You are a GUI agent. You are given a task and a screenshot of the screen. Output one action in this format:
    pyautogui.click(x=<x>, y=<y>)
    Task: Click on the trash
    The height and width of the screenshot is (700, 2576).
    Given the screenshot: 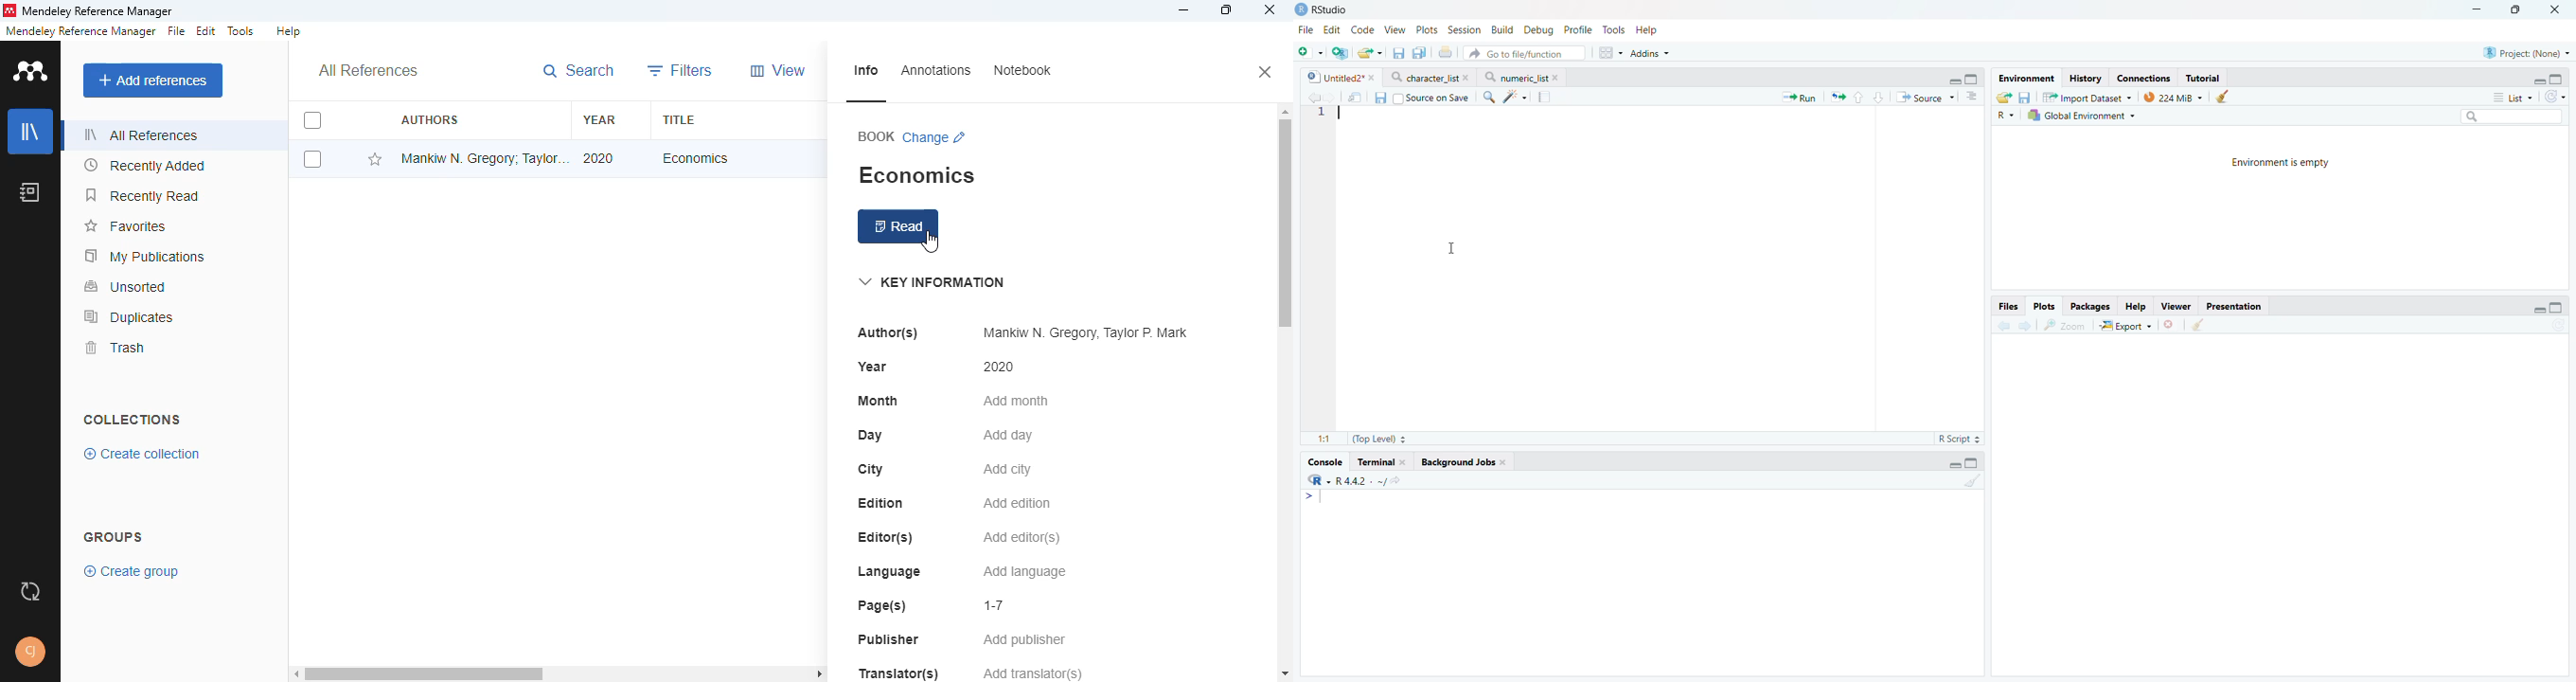 What is the action you would take?
    pyautogui.click(x=116, y=347)
    